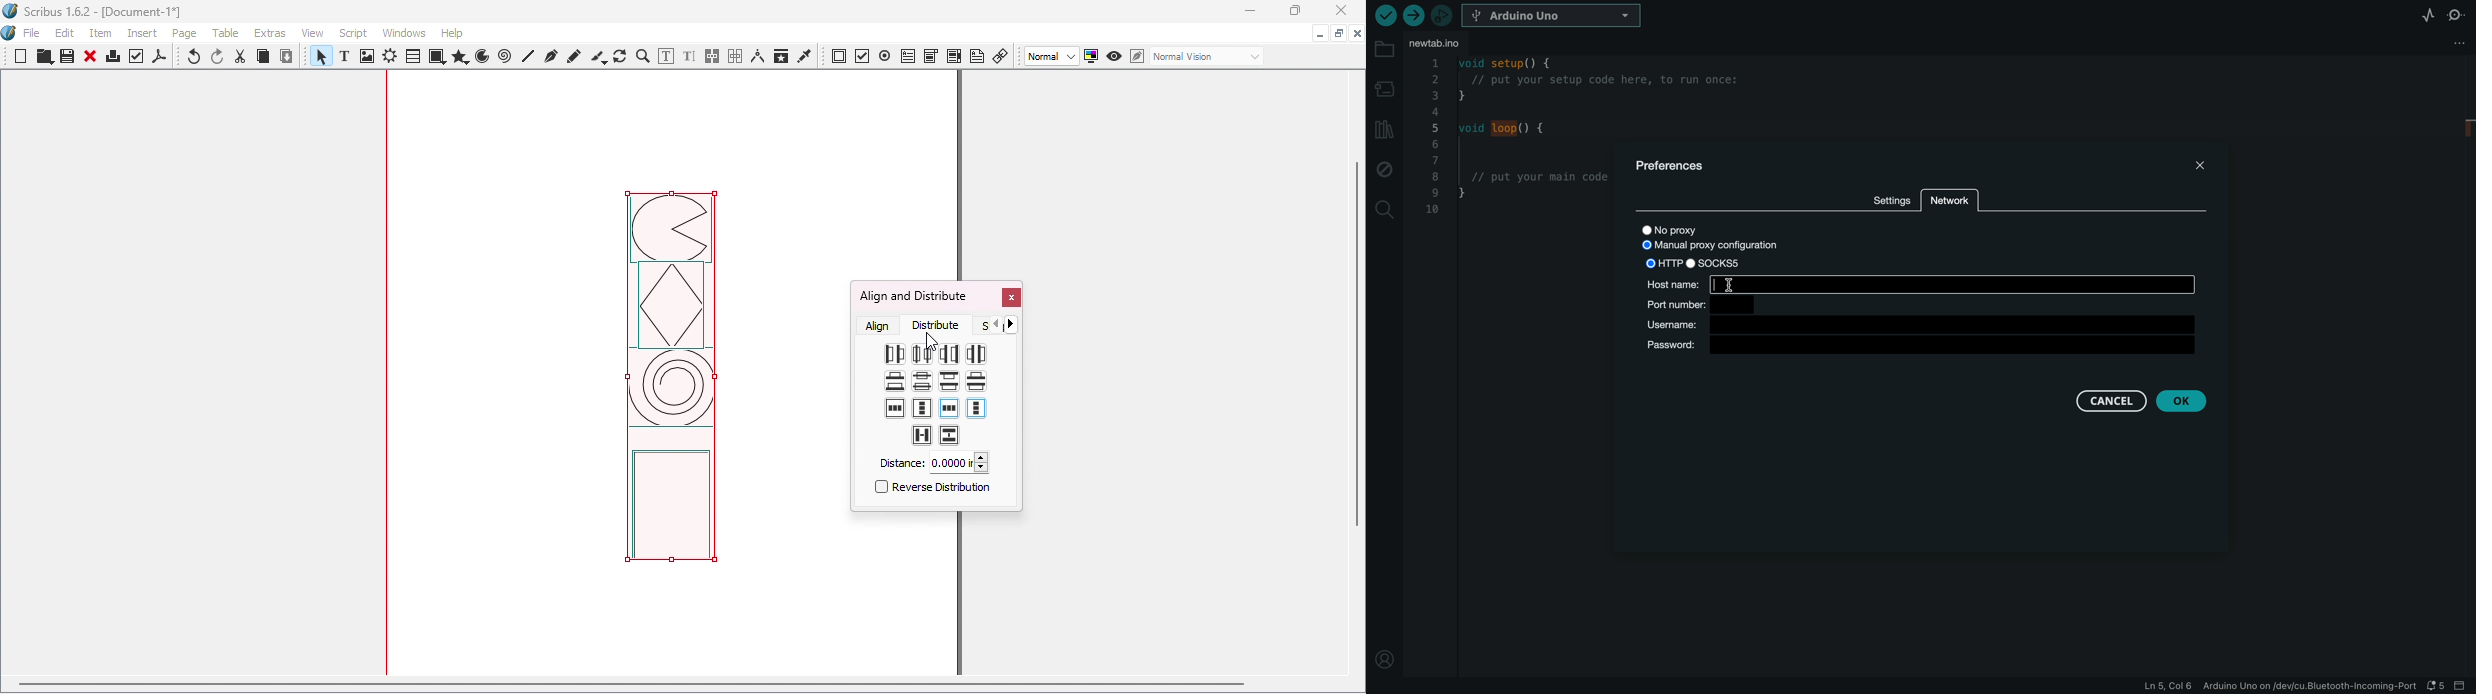 The width and height of the screenshot is (2492, 700). What do you see at coordinates (671, 385) in the screenshot?
I see `image aligned` at bounding box center [671, 385].